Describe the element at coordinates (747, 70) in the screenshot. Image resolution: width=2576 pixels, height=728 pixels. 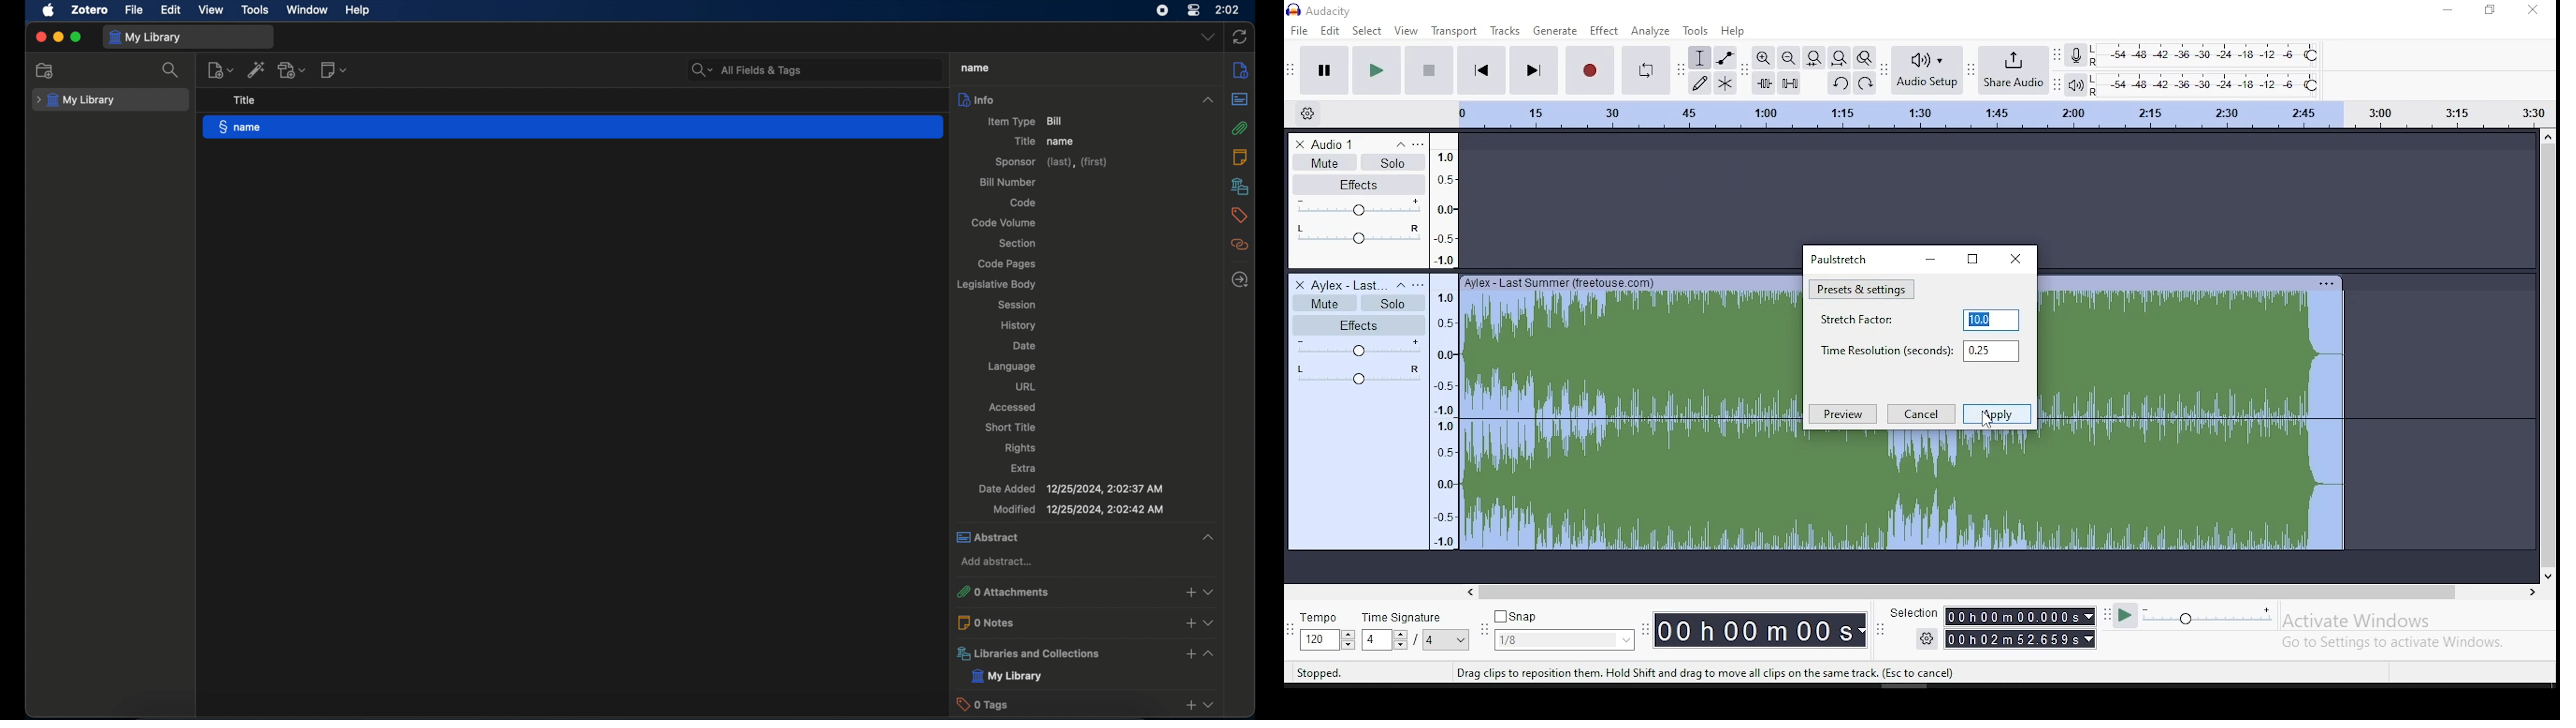
I see `search` at that location.